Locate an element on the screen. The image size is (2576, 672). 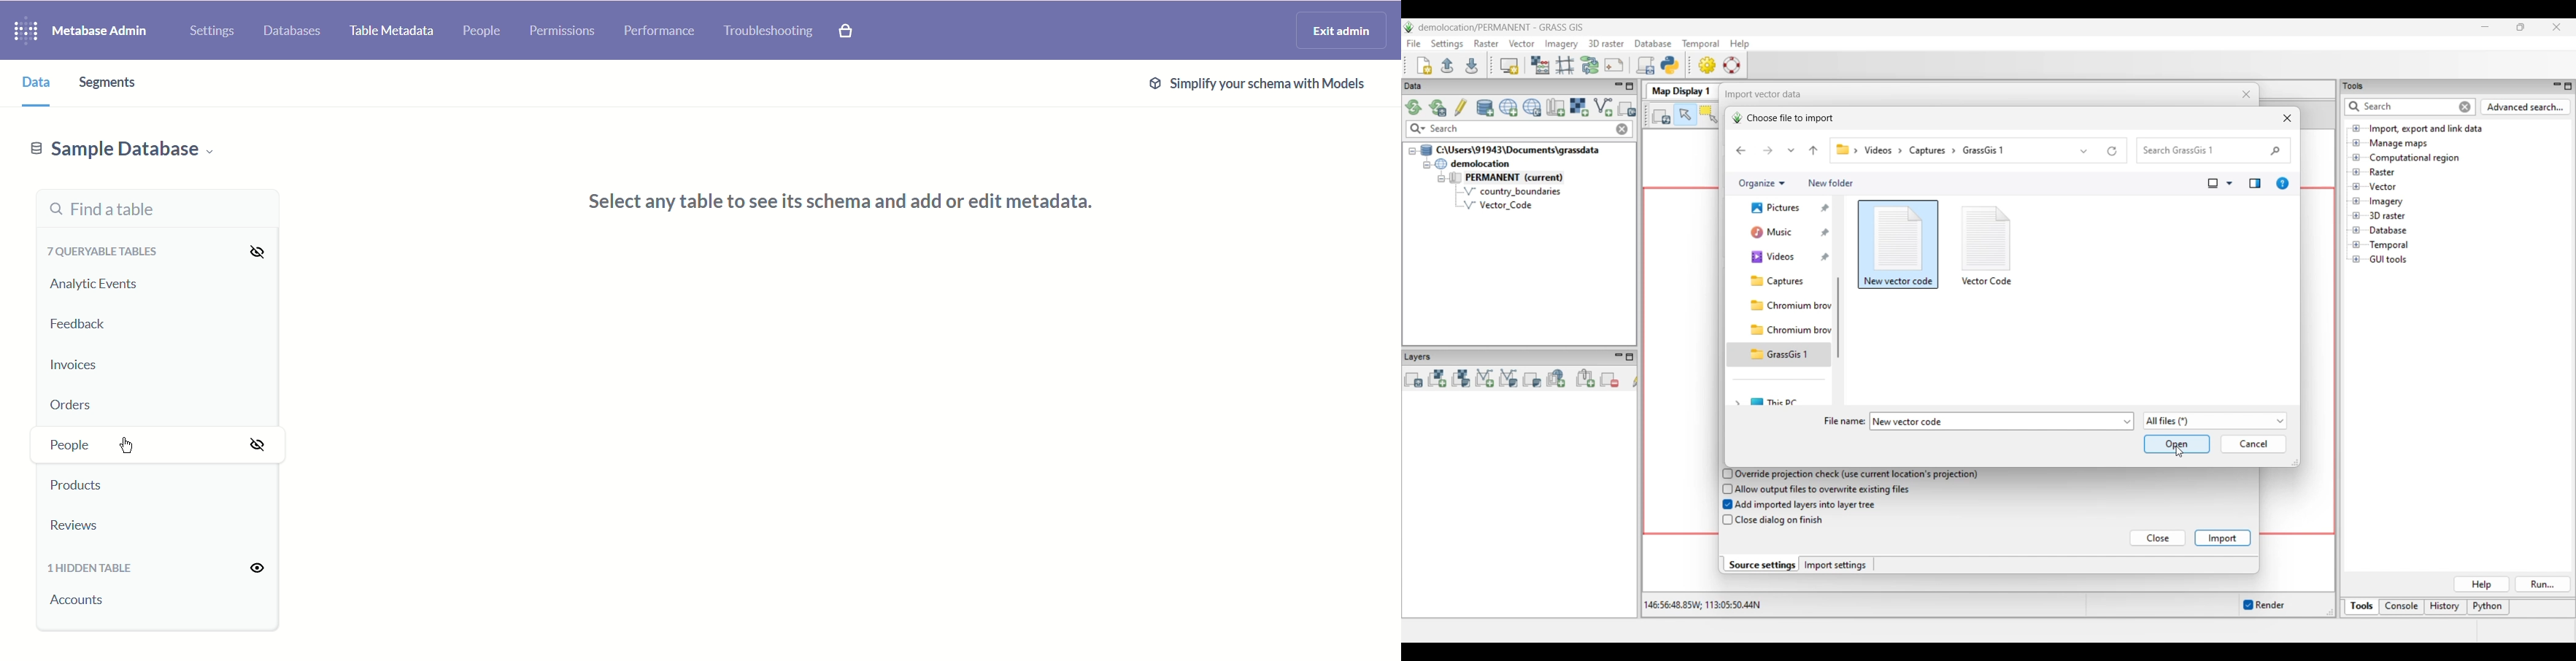
Hide is located at coordinates (248, 445).